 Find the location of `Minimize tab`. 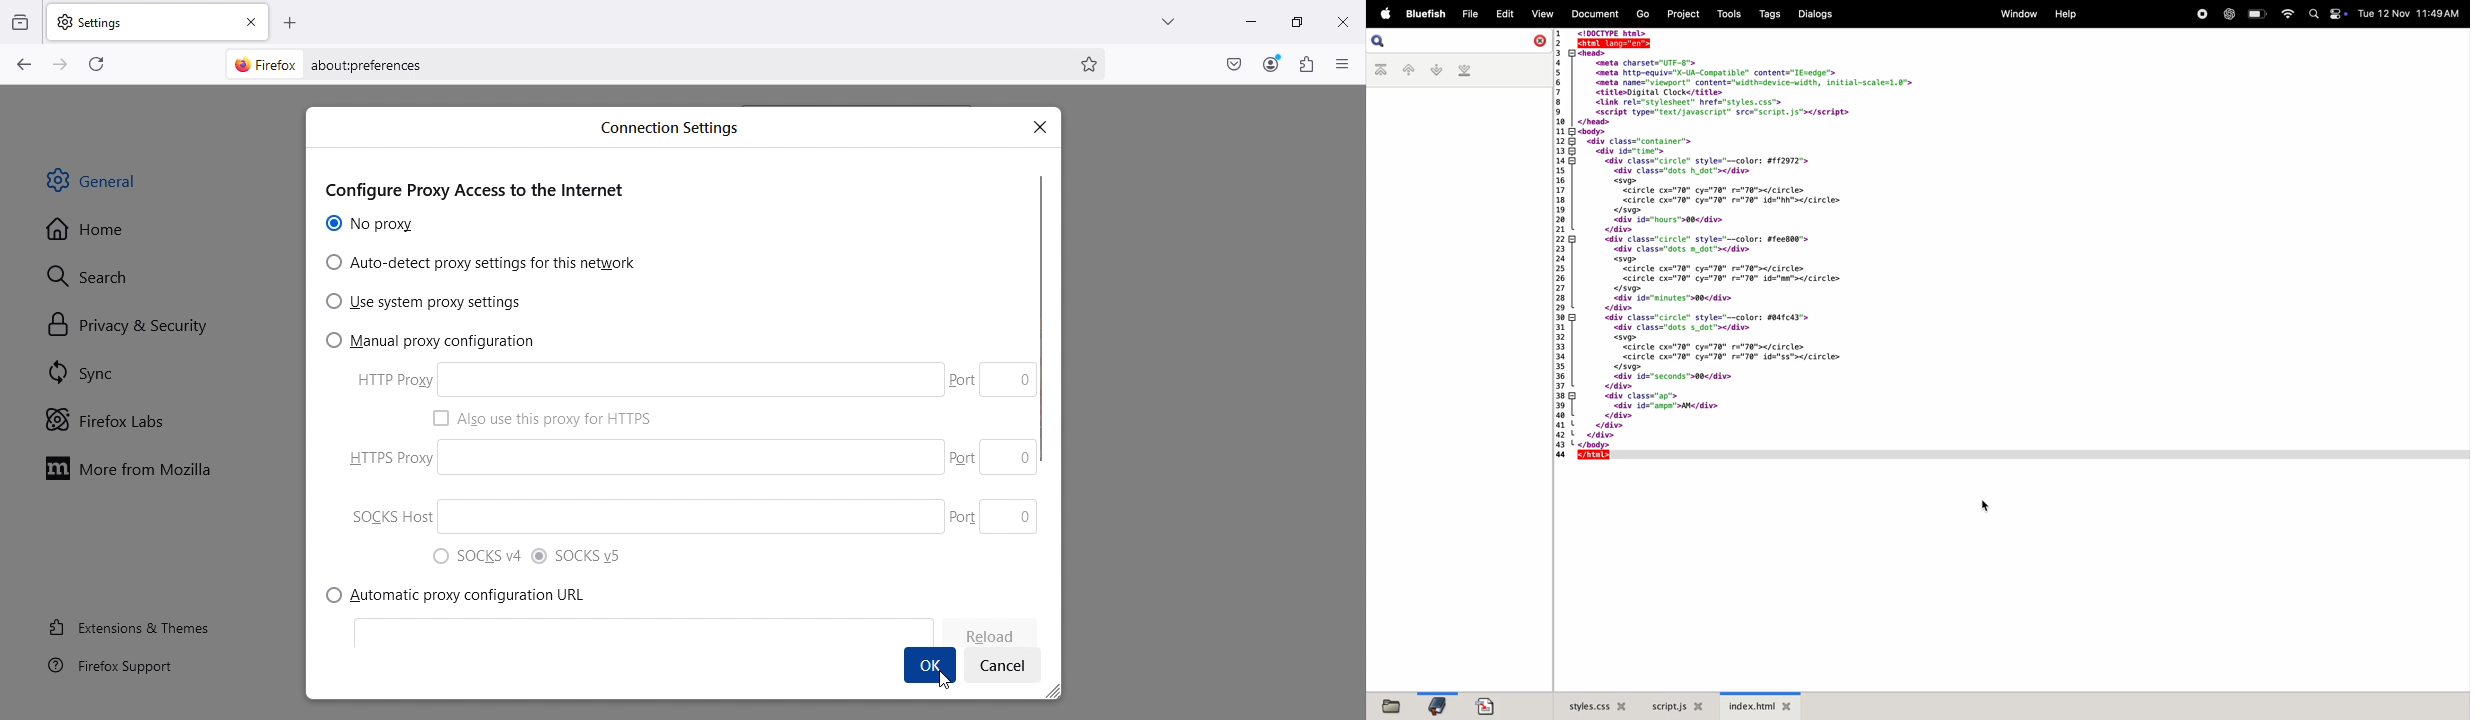

Minimize tab is located at coordinates (1245, 24).